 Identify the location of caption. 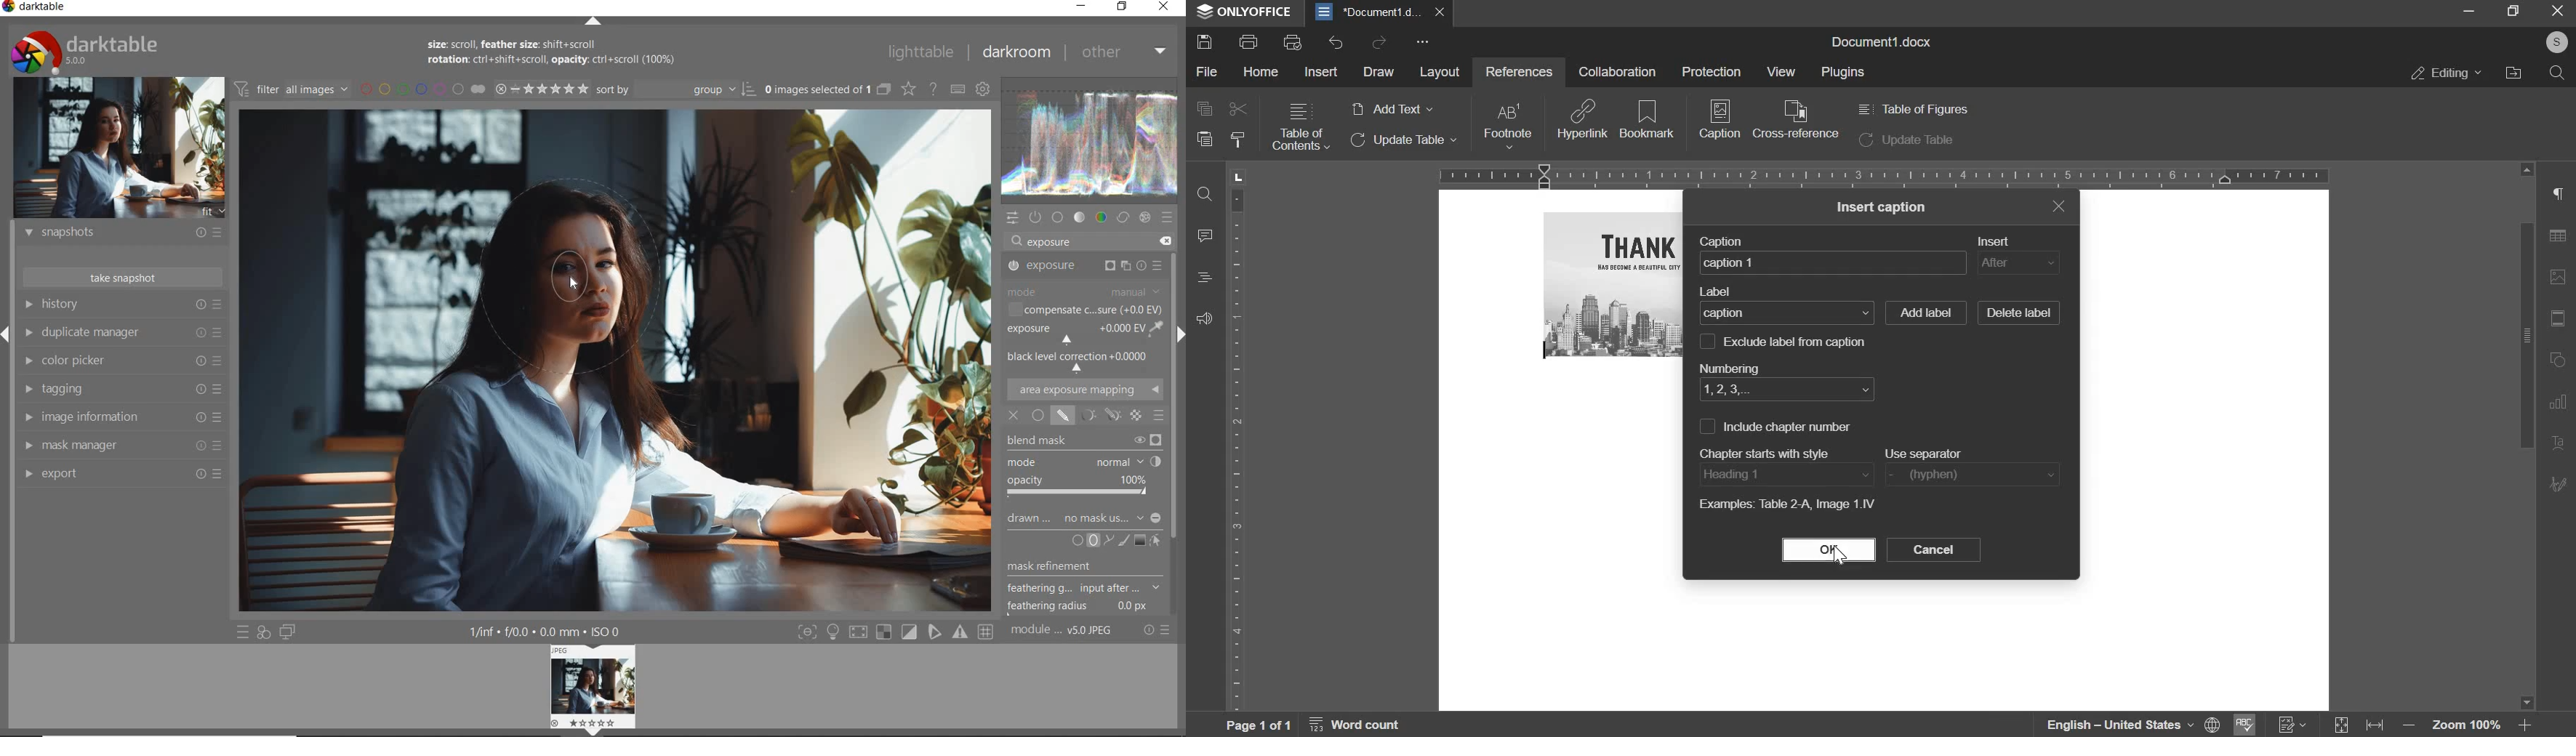
(1833, 262).